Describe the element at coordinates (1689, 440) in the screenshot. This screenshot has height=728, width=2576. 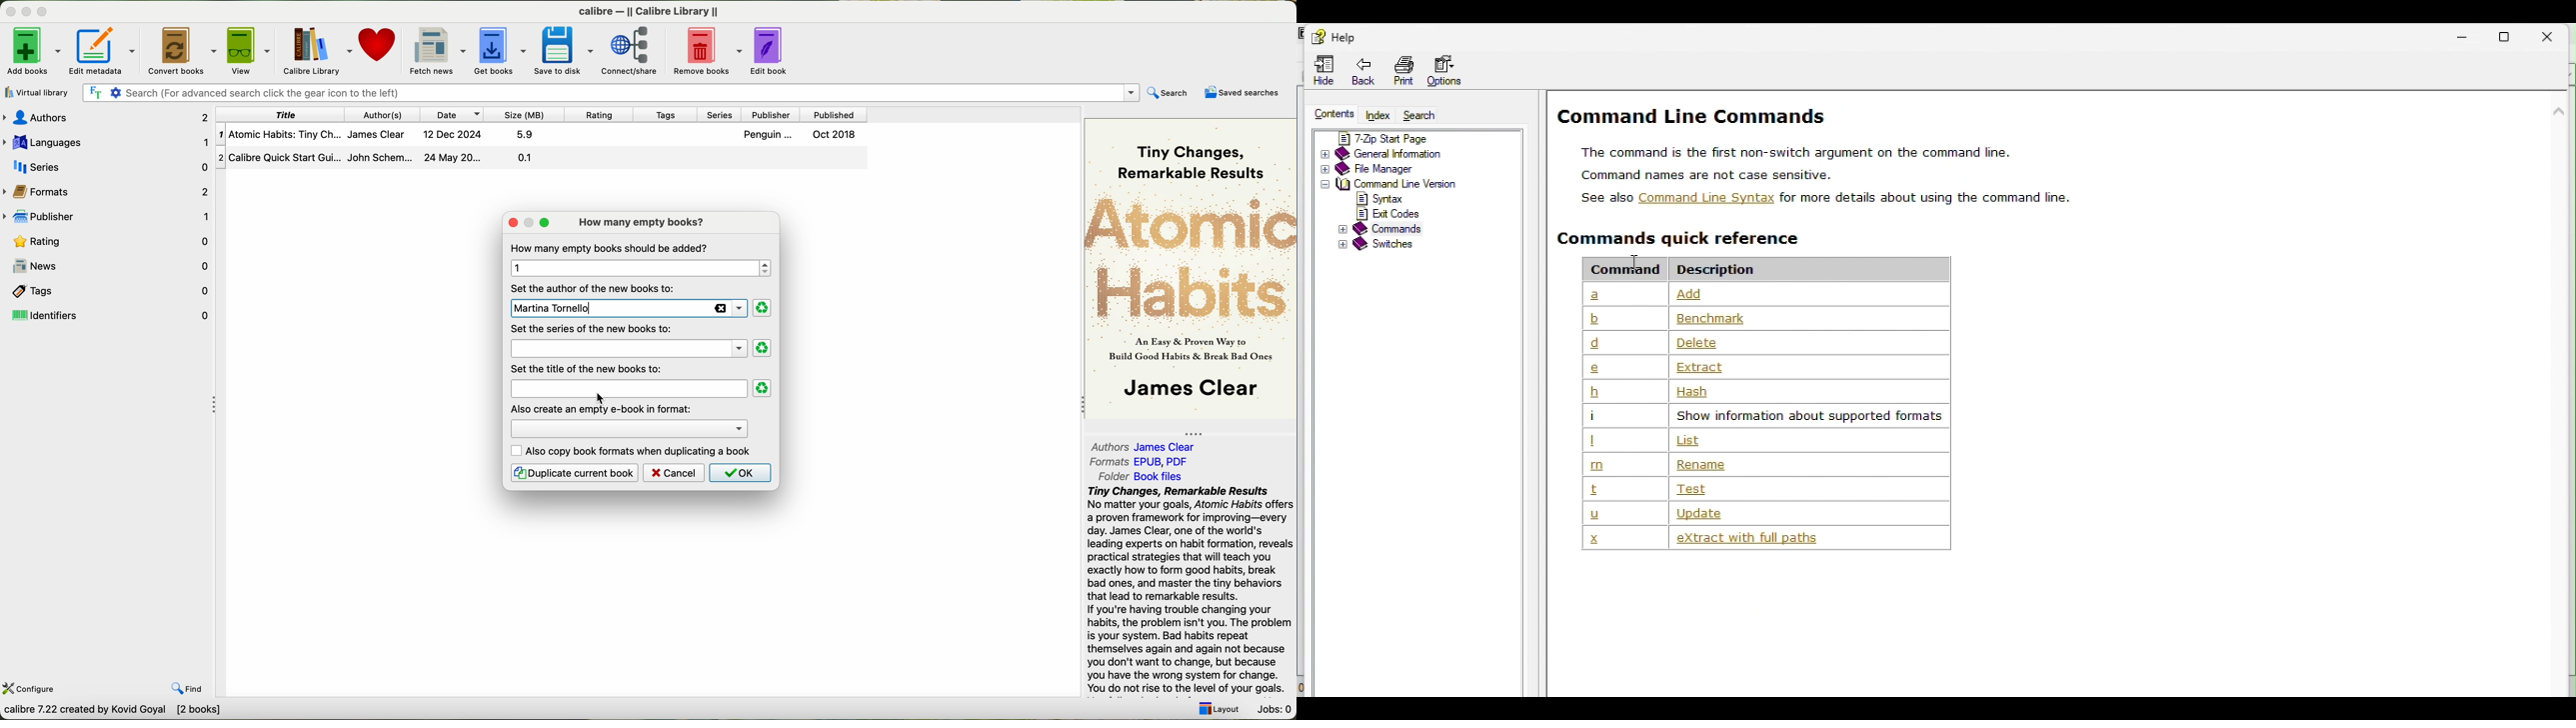
I see `description` at that location.